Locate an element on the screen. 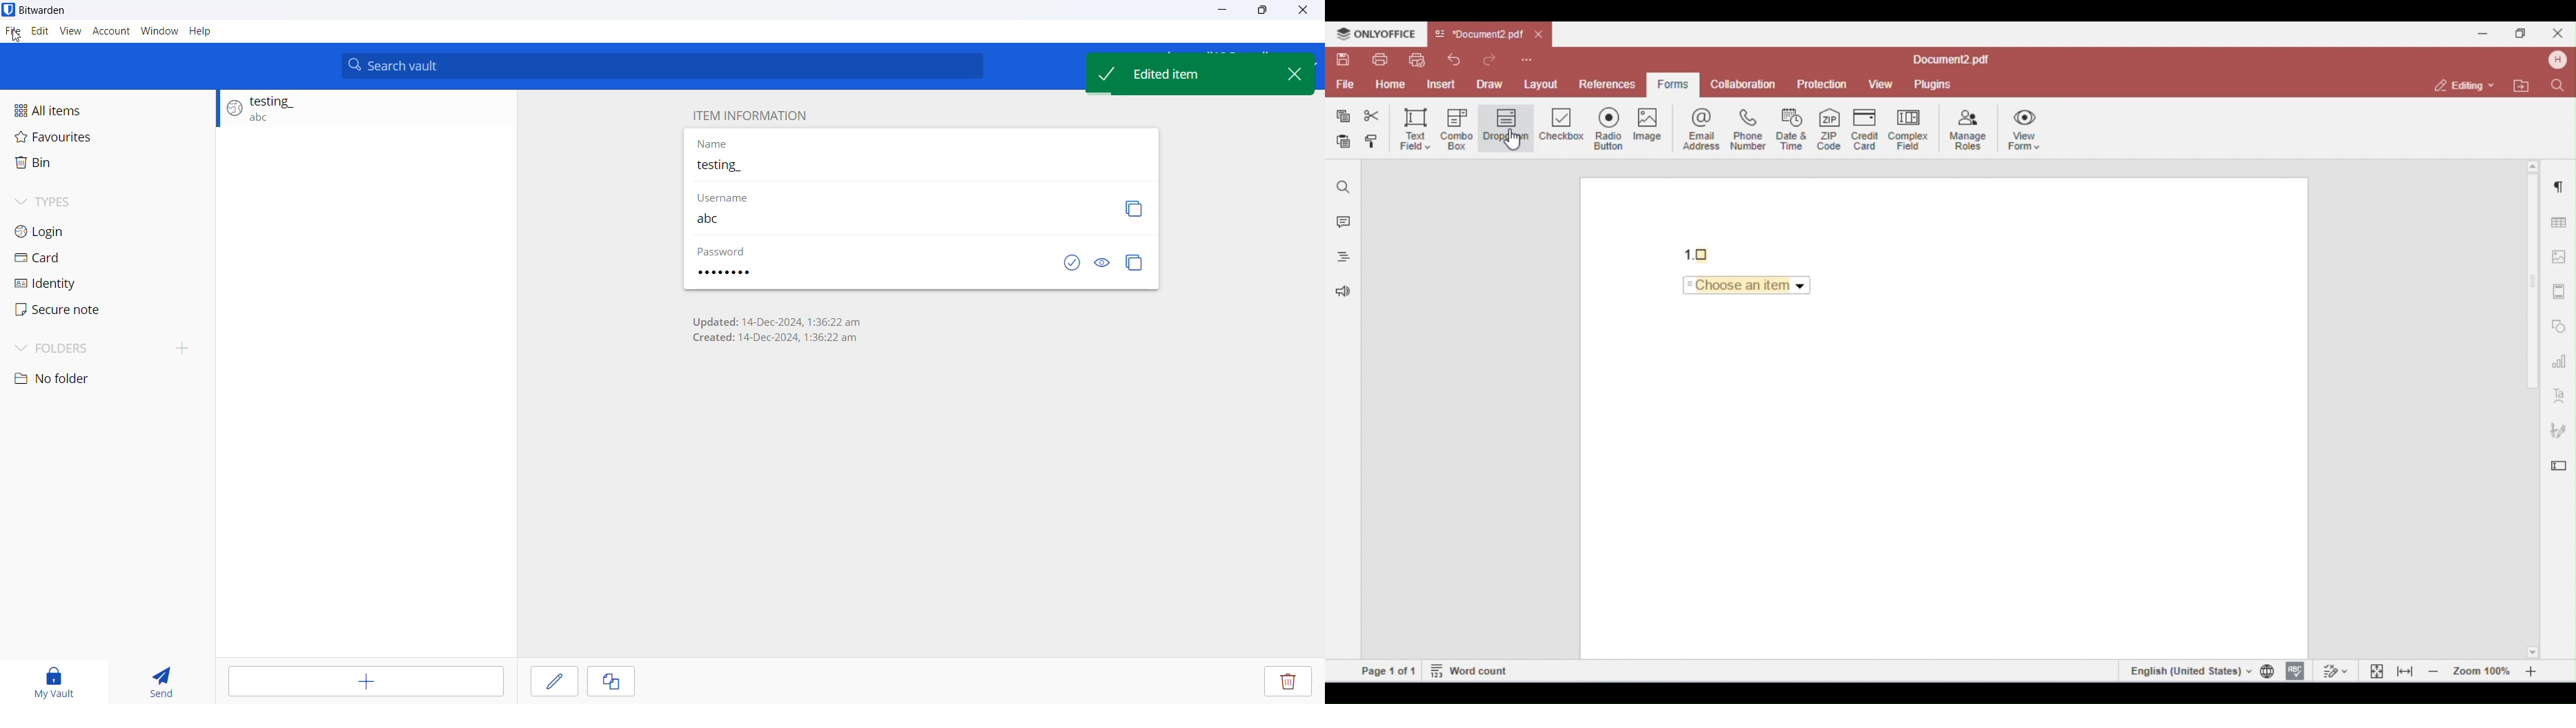  Bin is located at coordinates (100, 164).